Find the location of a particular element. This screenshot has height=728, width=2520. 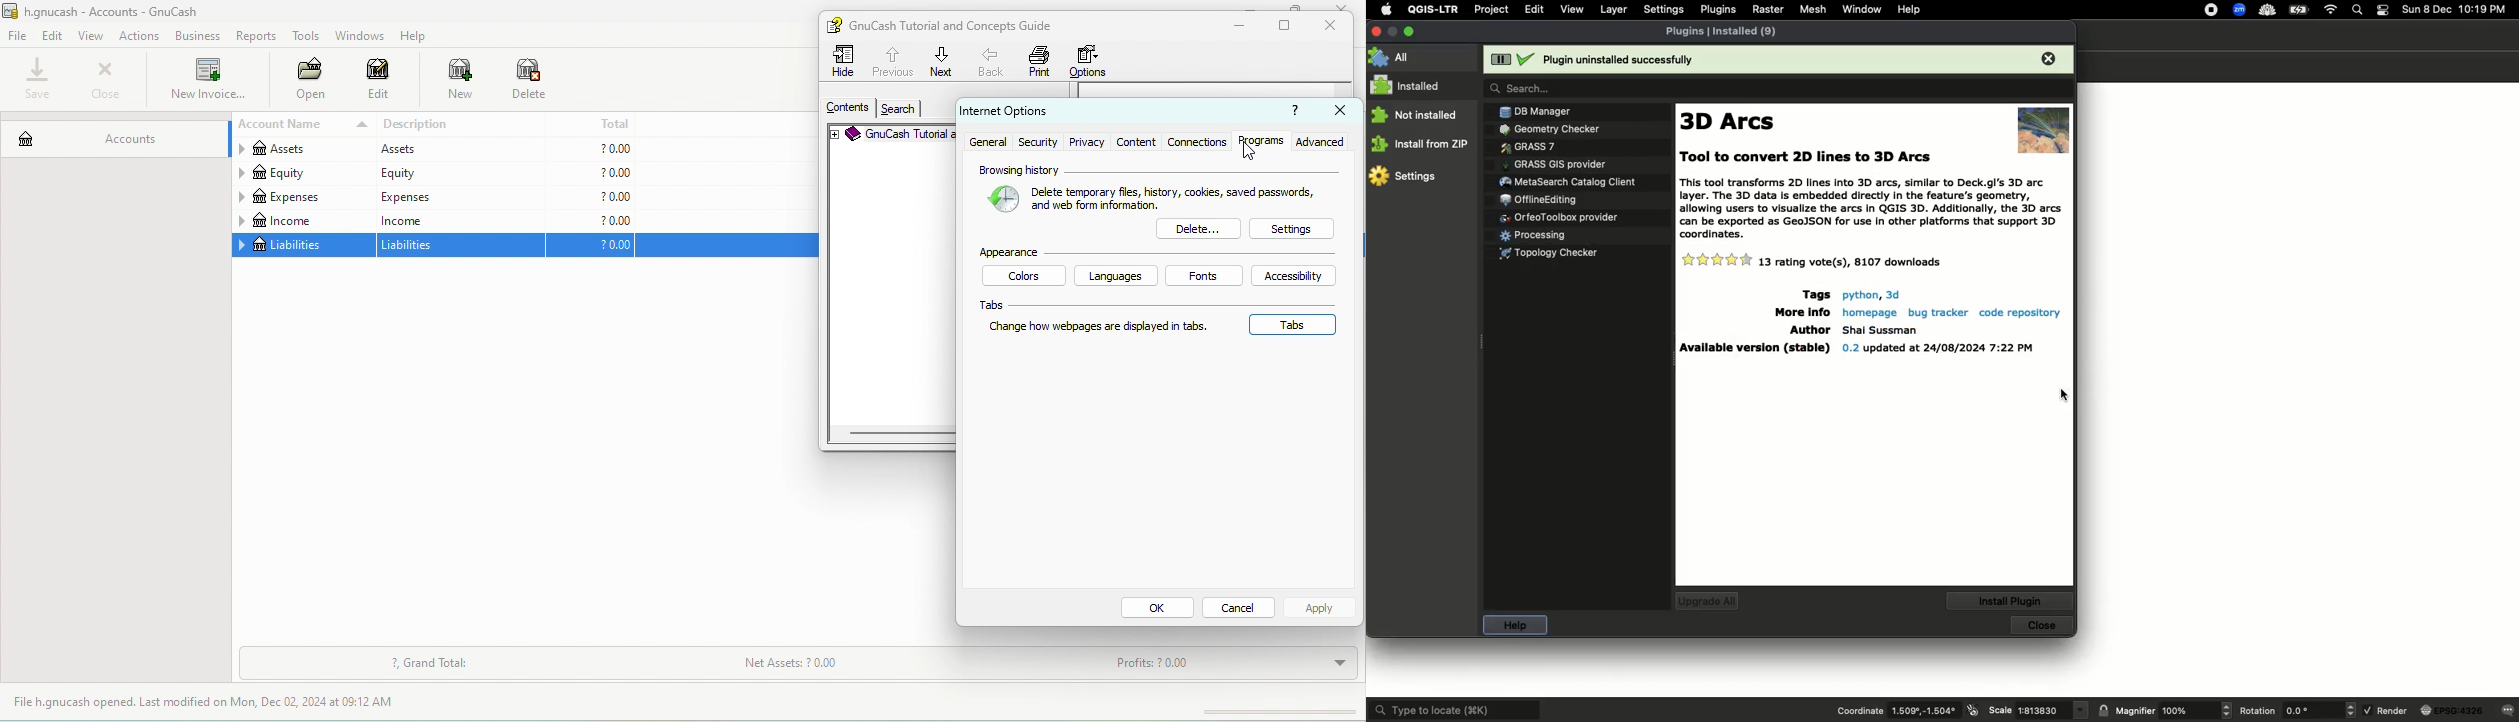

languages is located at coordinates (1119, 275).